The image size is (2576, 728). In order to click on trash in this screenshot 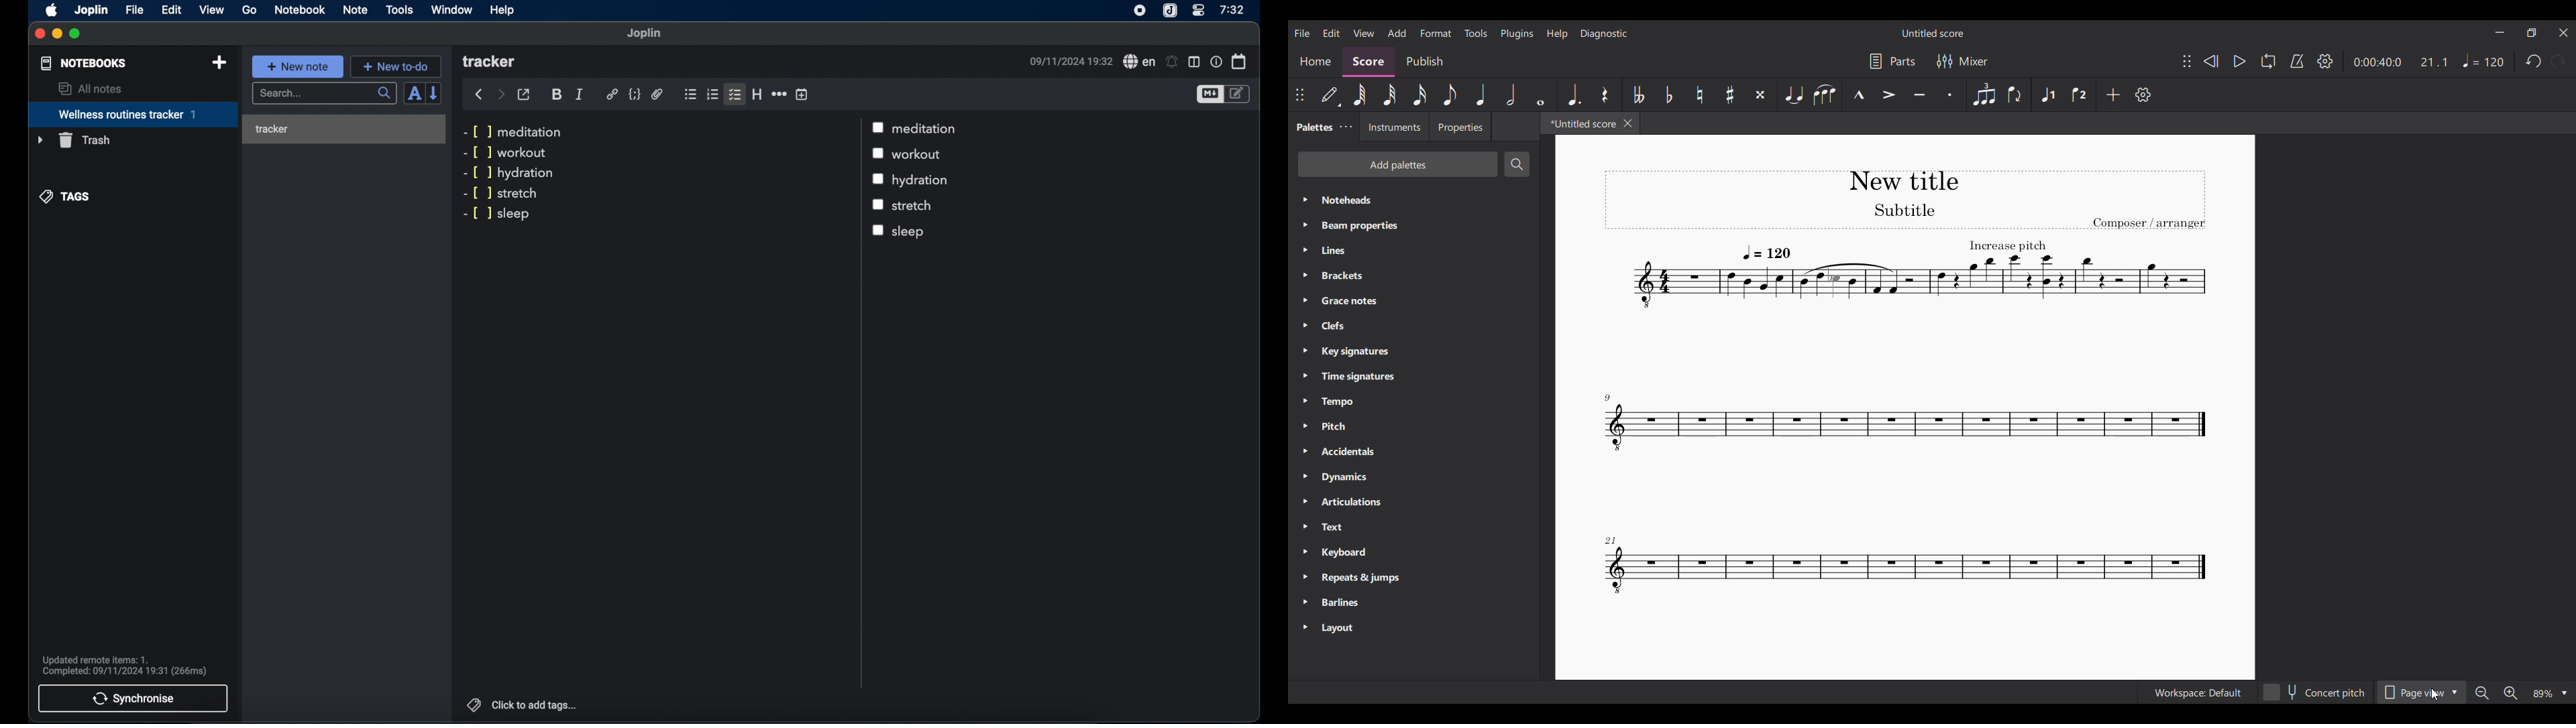, I will do `click(73, 140)`.